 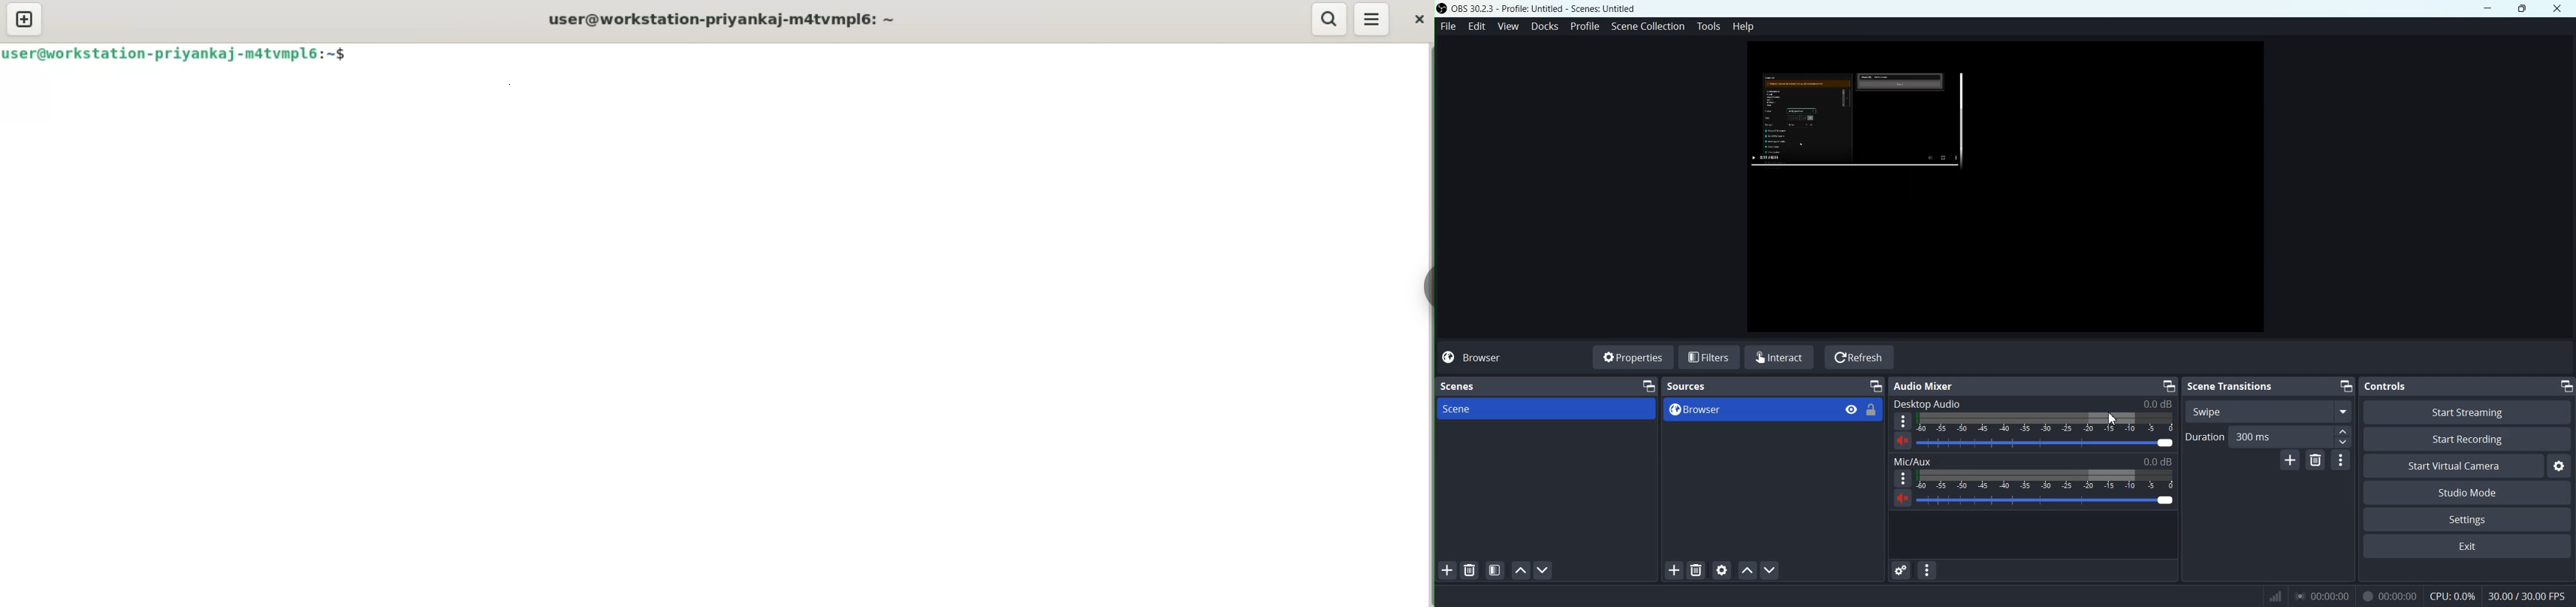 What do you see at coordinates (2048, 422) in the screenshot?
I see `Volume Indicator` at bounding box center [2048, 422].